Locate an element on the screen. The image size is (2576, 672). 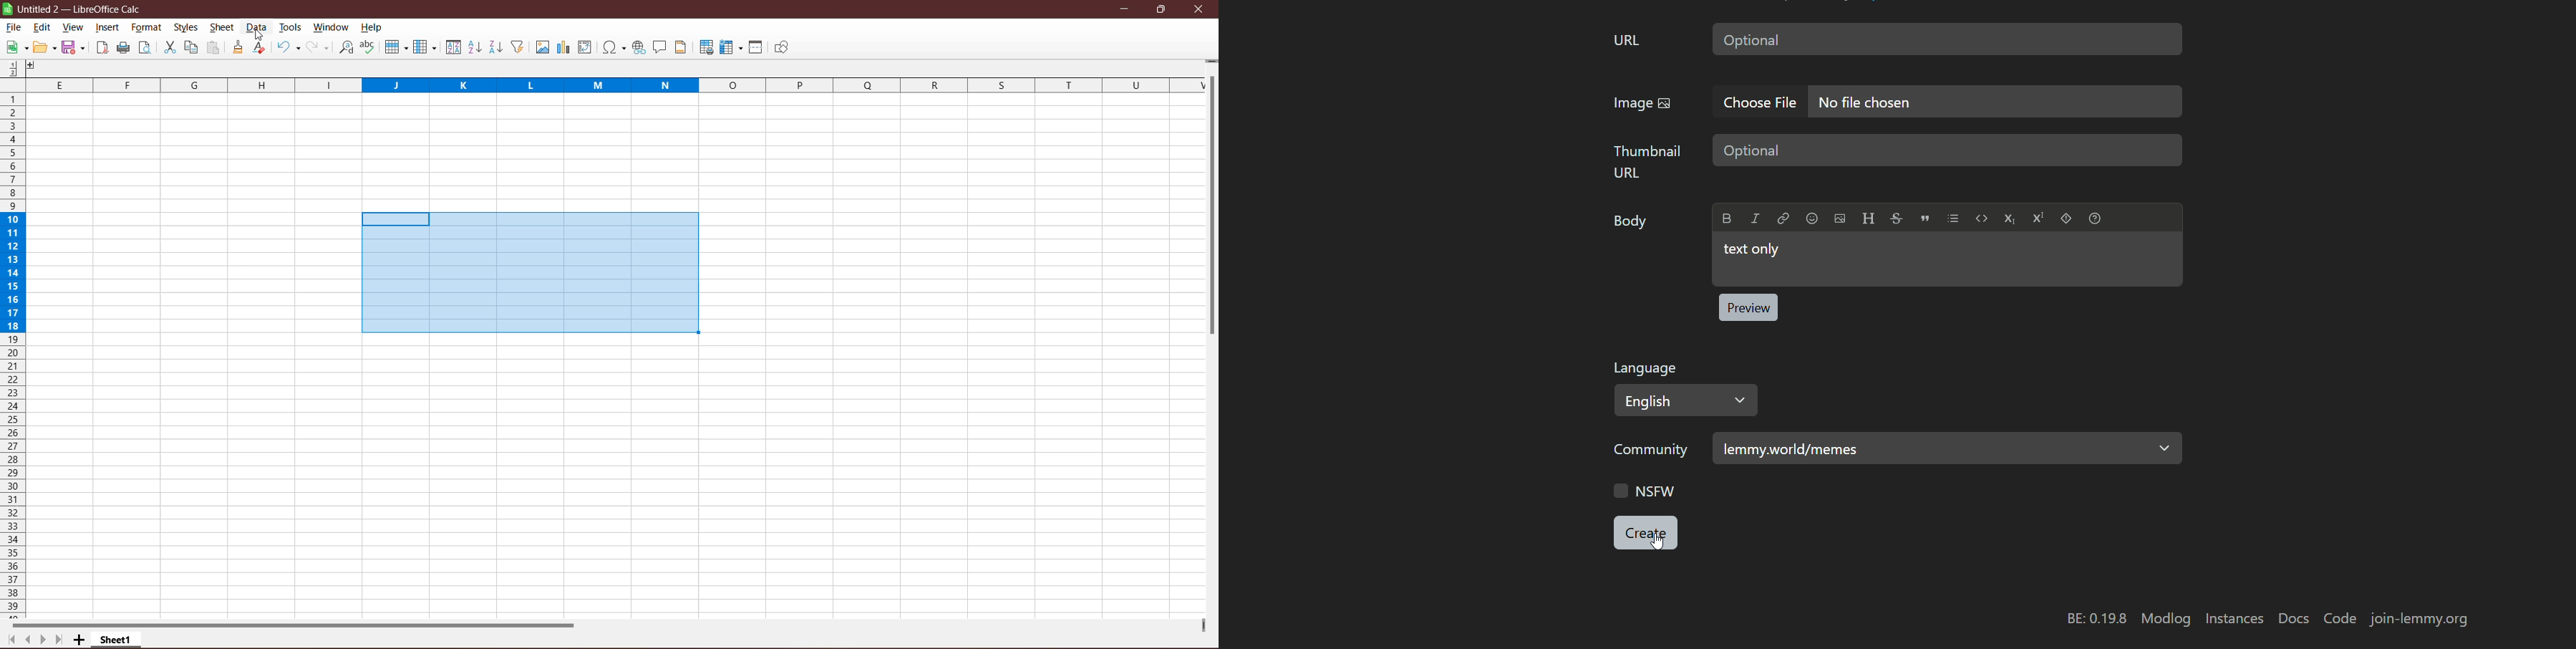
Scroll to last page is located at coordinates (58, 641).